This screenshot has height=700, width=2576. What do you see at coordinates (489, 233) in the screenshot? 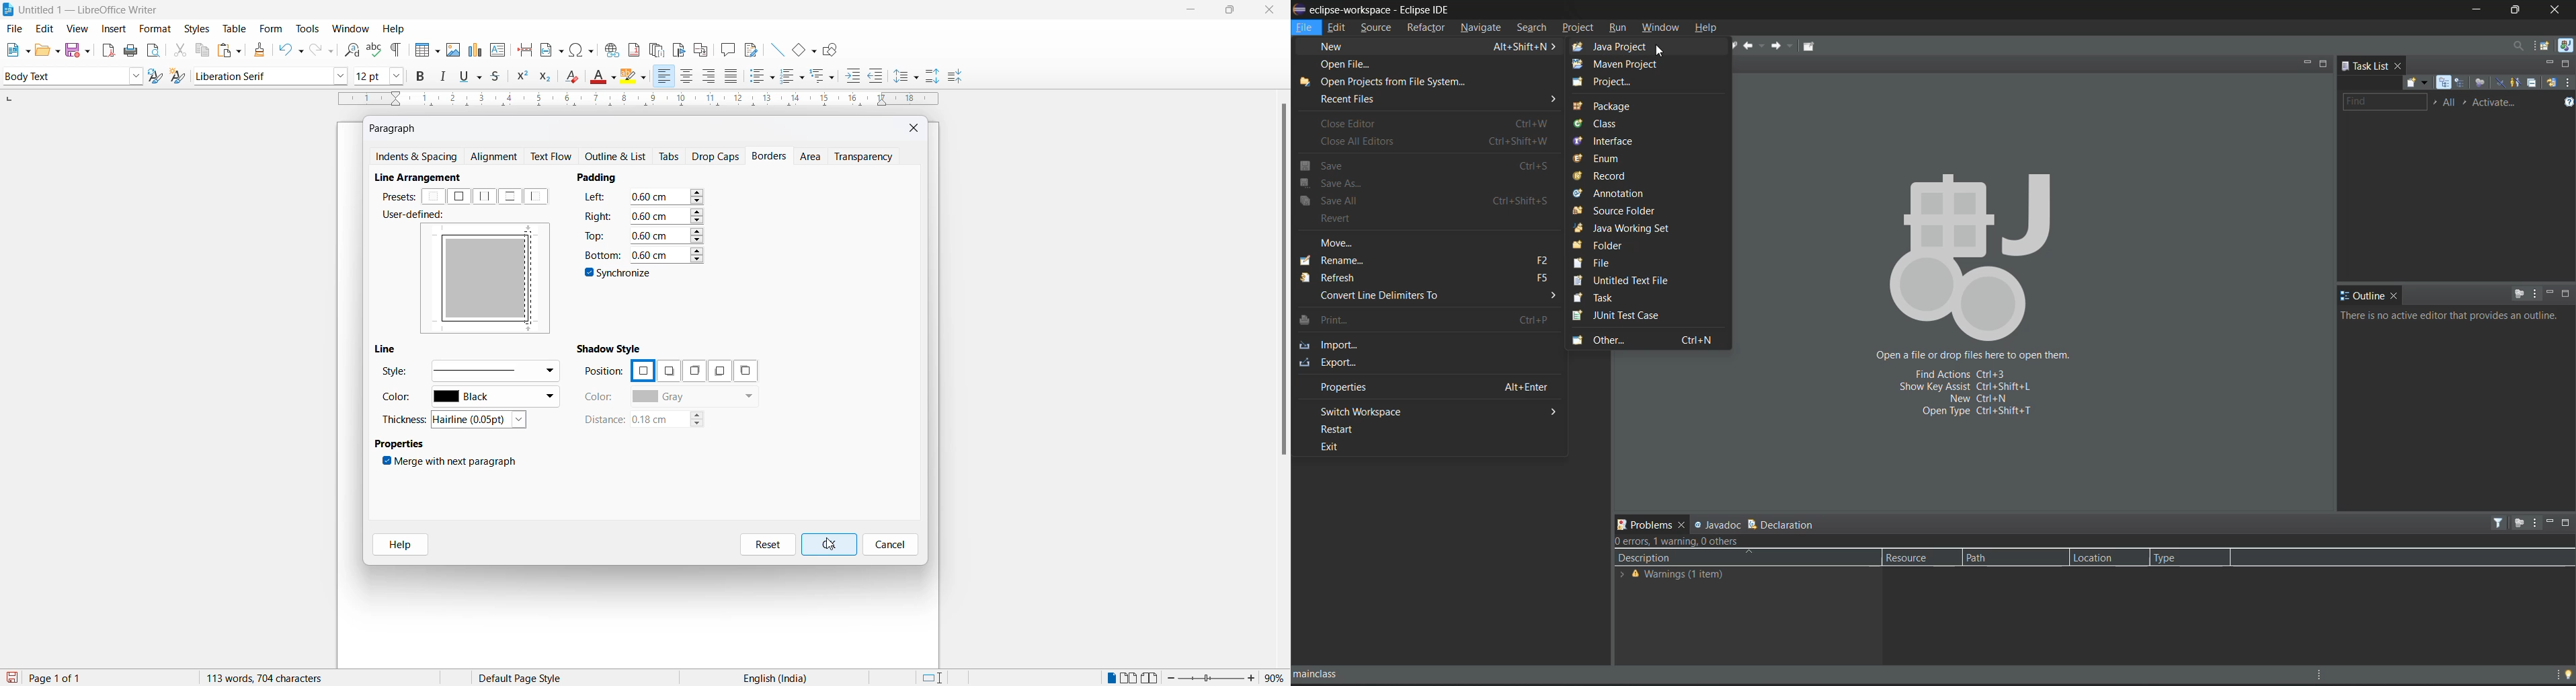
I see `border` at bounding box center [489, 233].